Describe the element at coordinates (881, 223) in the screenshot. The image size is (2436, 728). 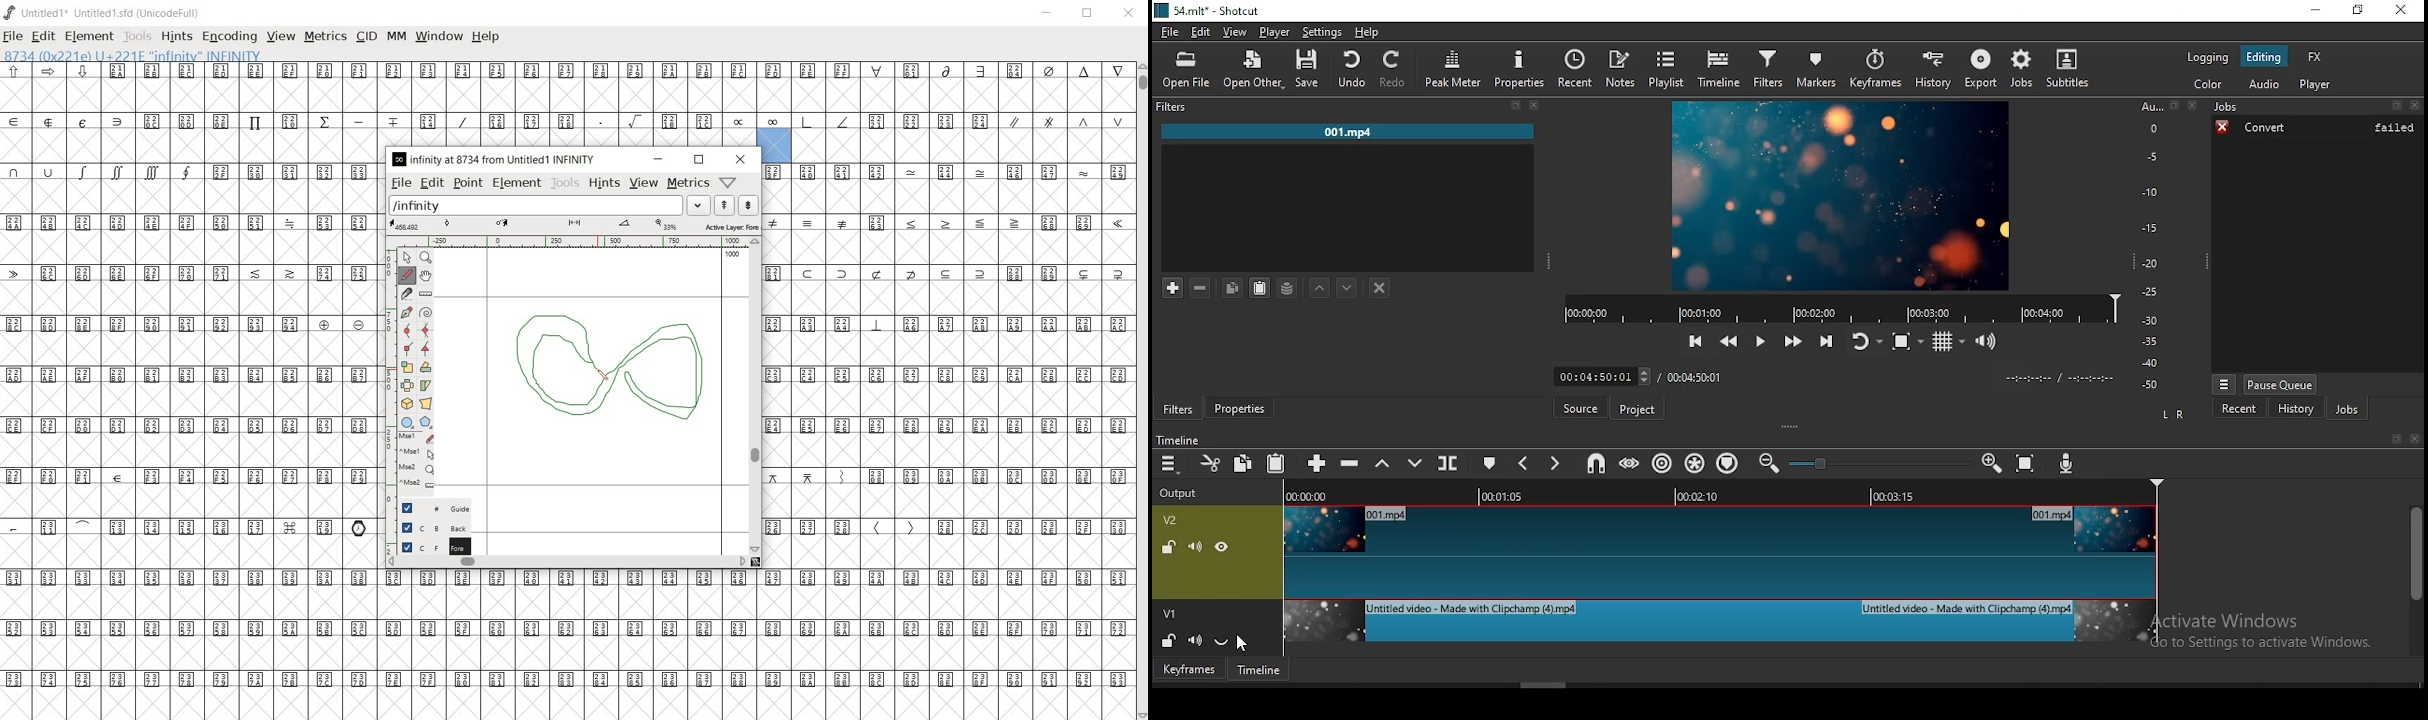
I see `Unicode code points` at that location.